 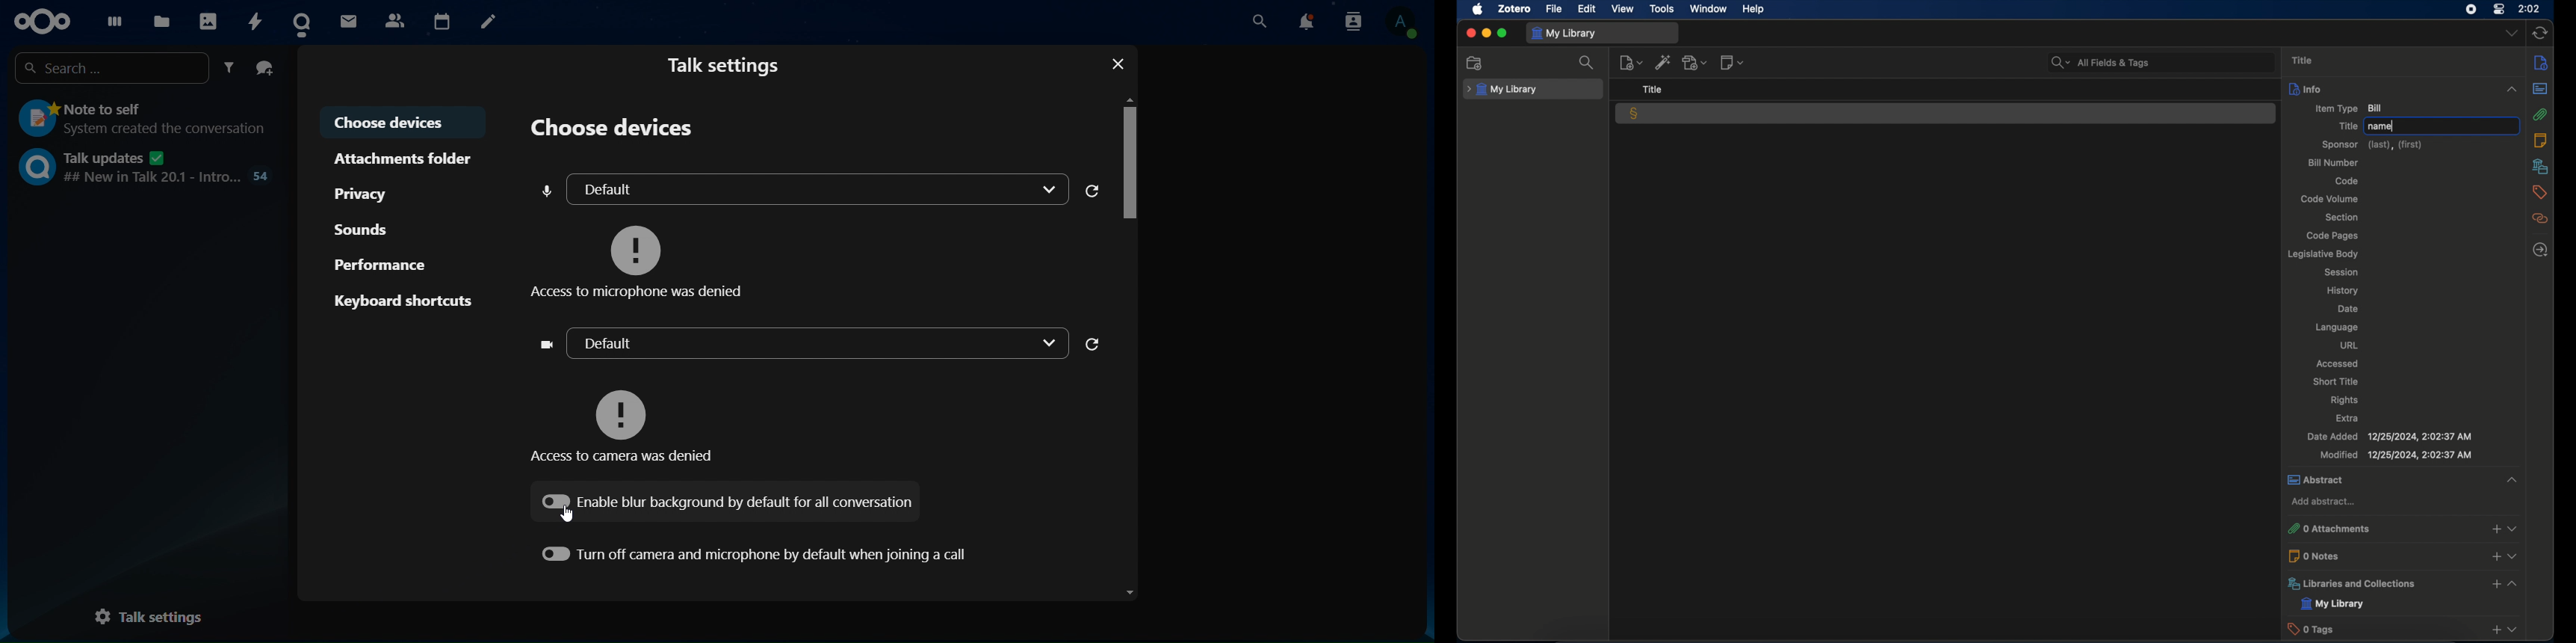 What do you see at coordinates (2471, 9) in the screenshot?
I see `screen recorder` at bounding box center [2471, 9].